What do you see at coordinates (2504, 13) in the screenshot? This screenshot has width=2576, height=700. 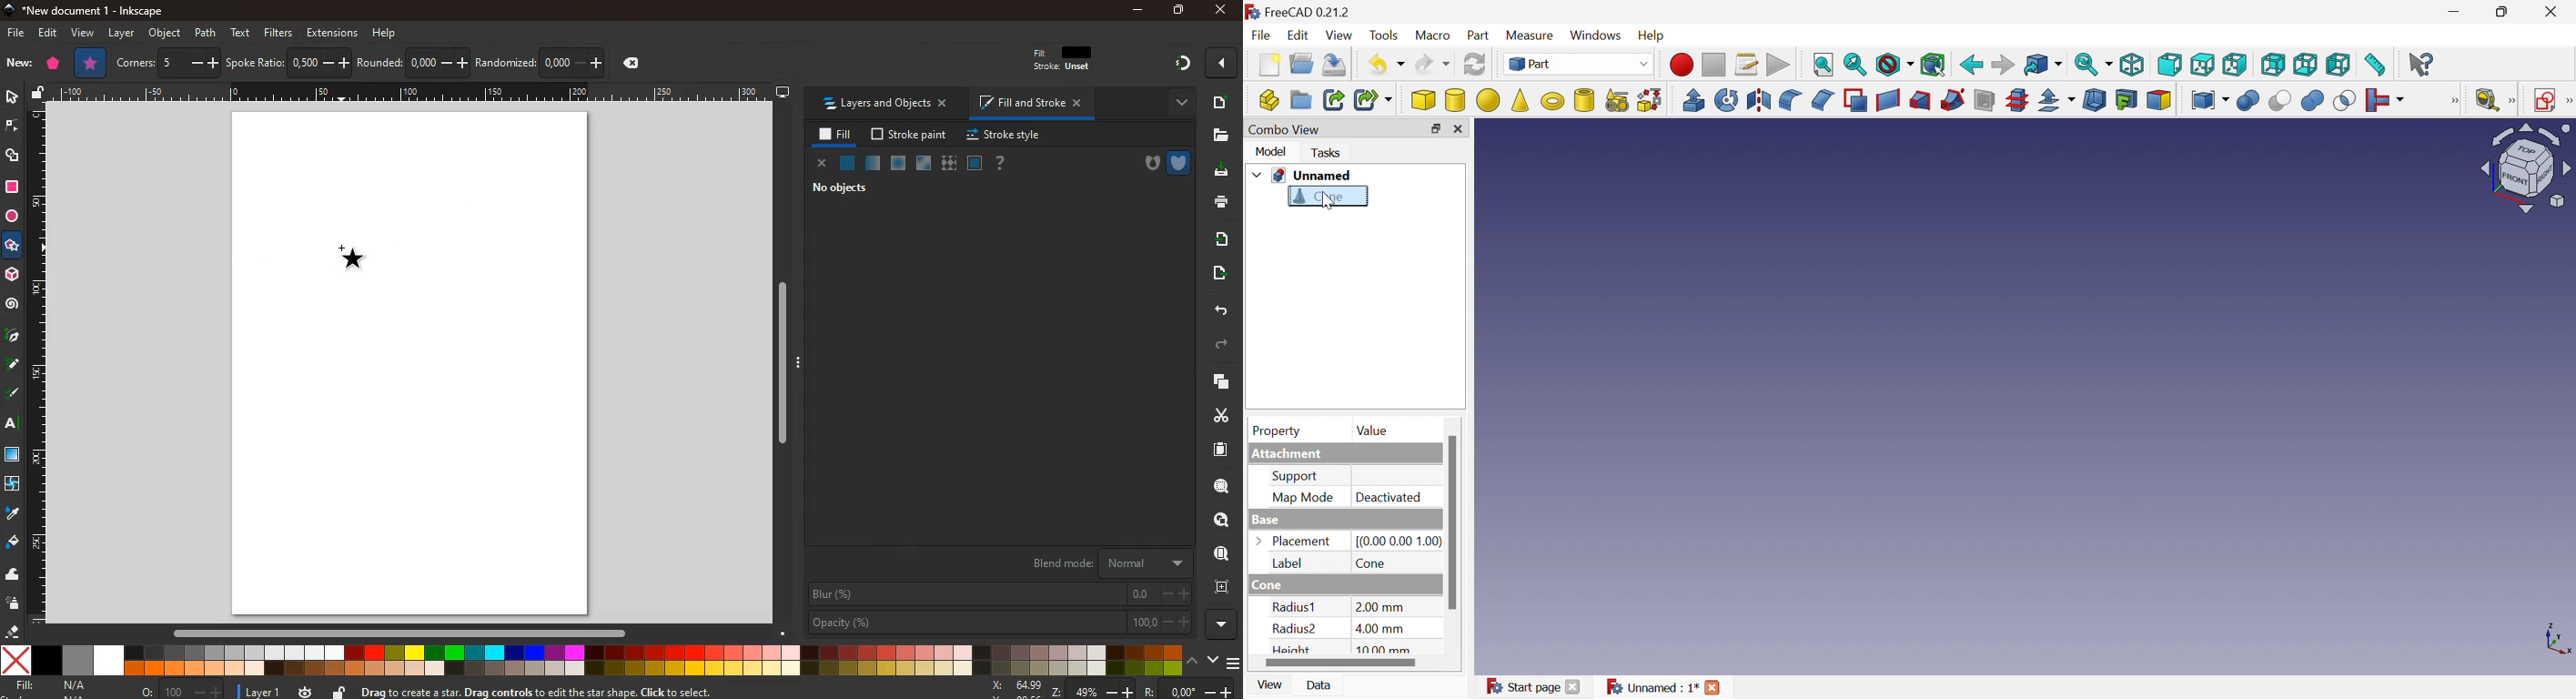 I see `Restore down` at bounding box center [2504, 13].